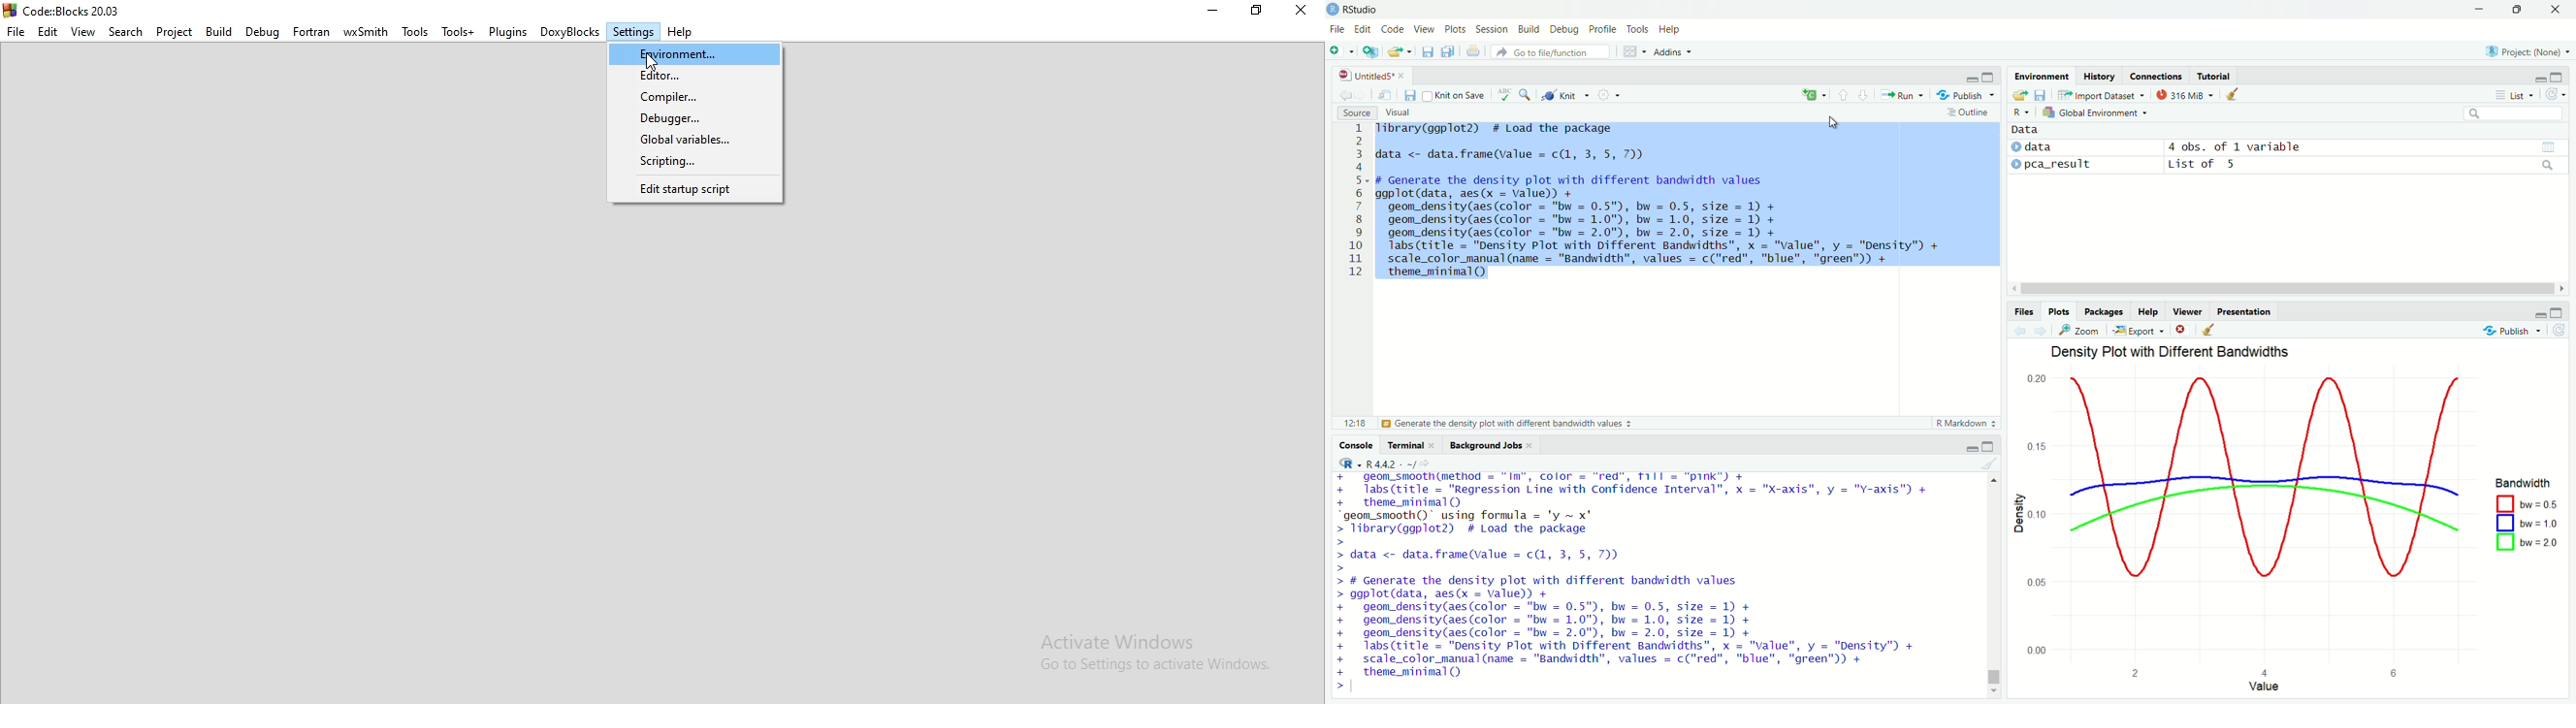 The height and width of the screenshot is (728, 2576). Describe the element at coordinates (2253, 525) in the screenshot. I see `graph` at that location.